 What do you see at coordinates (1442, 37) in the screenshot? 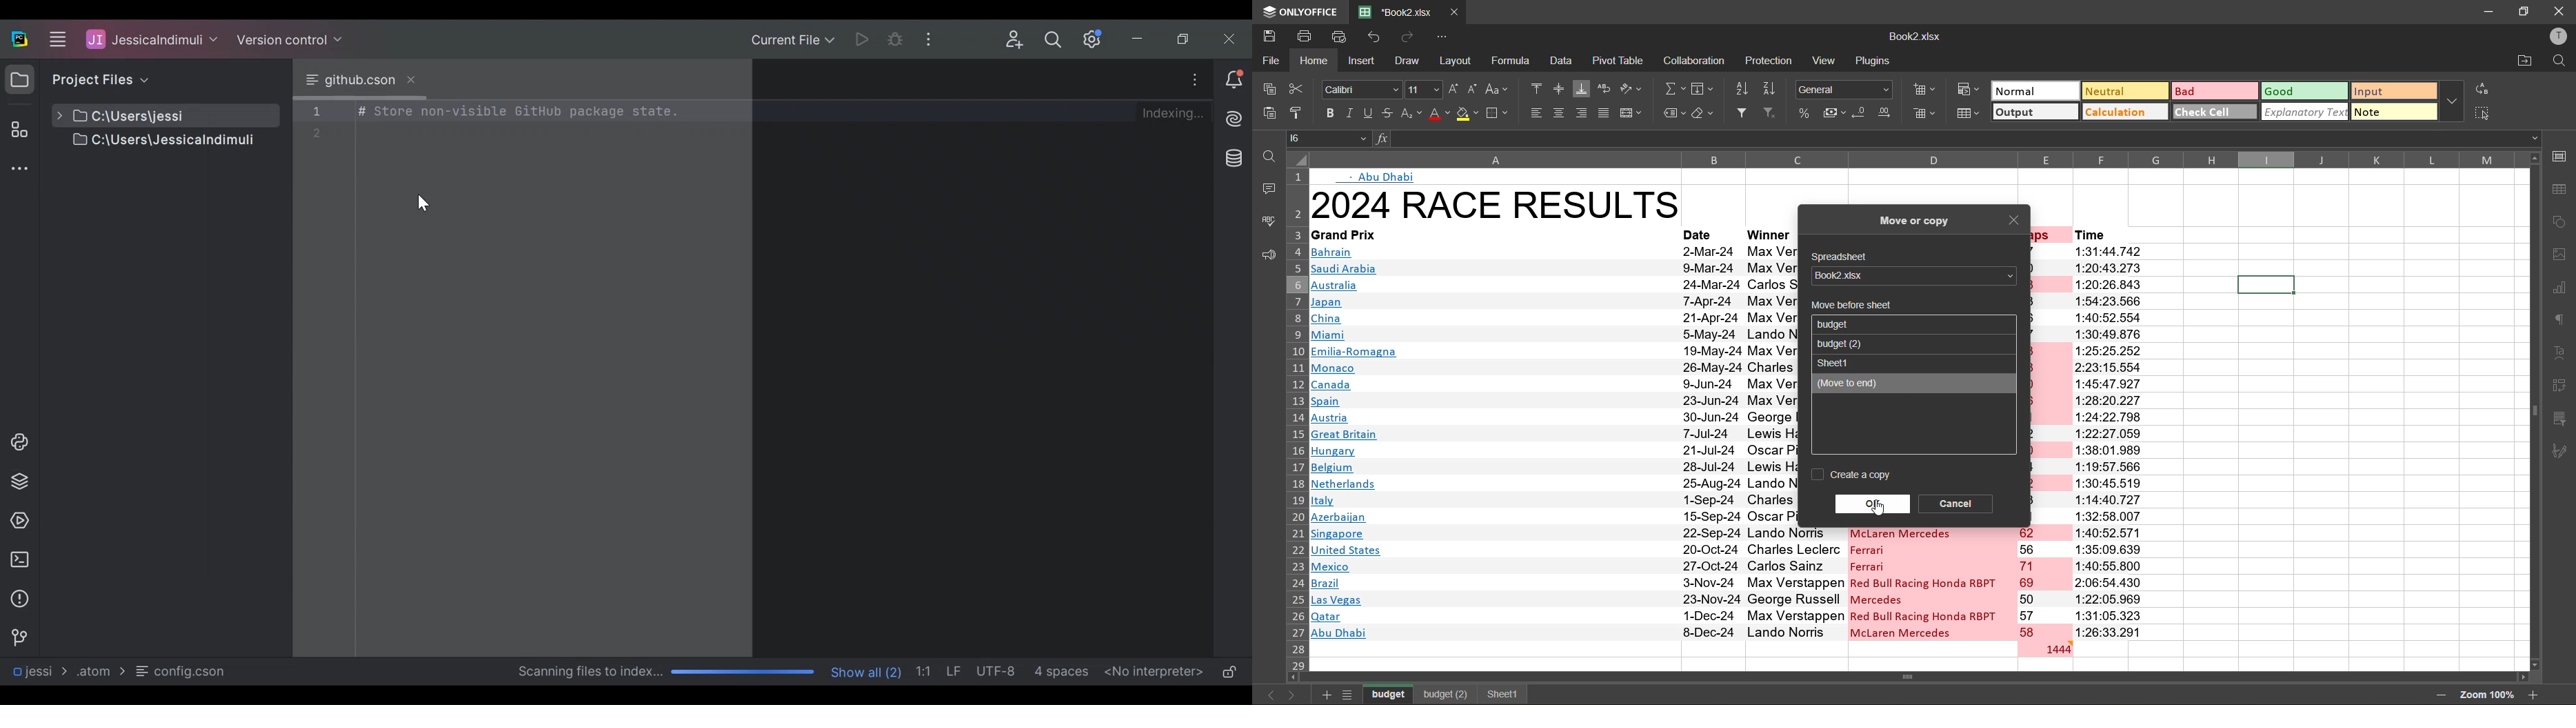
I see `customize quick access toolbar` at bounding box center [1442, 37].